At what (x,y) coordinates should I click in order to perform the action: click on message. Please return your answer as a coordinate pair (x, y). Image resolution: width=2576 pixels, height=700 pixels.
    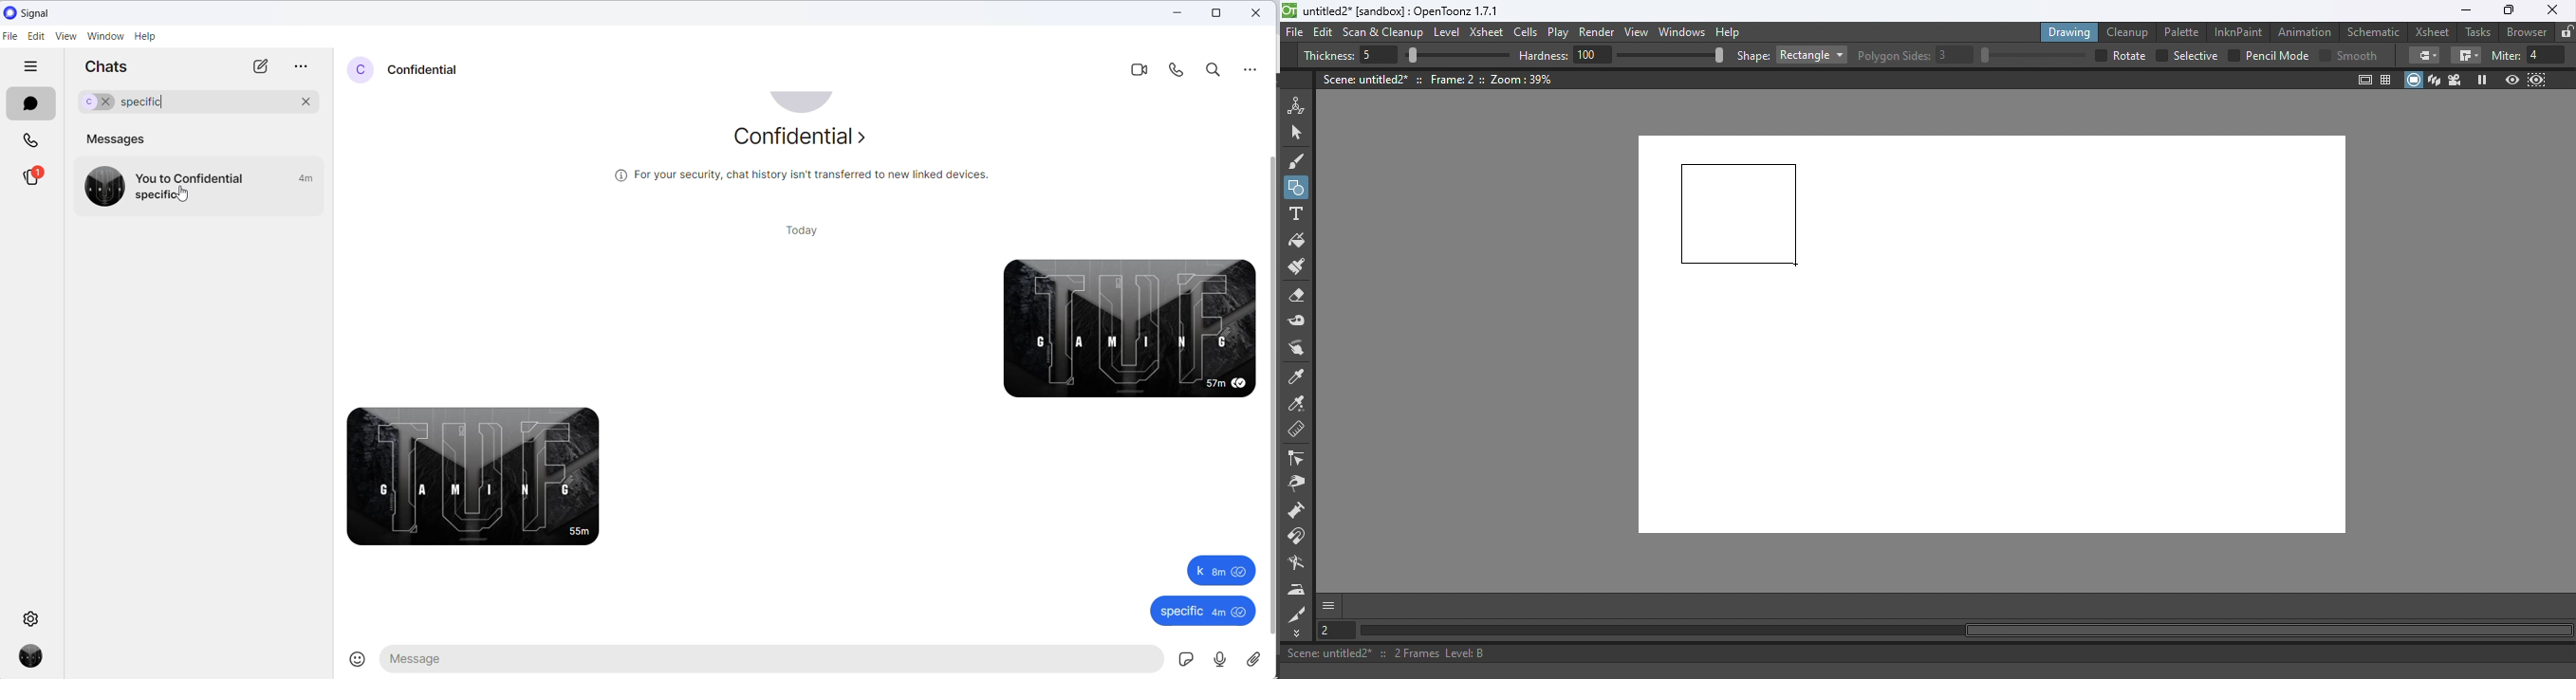
    Looking at the image, I should click on (161, 196).